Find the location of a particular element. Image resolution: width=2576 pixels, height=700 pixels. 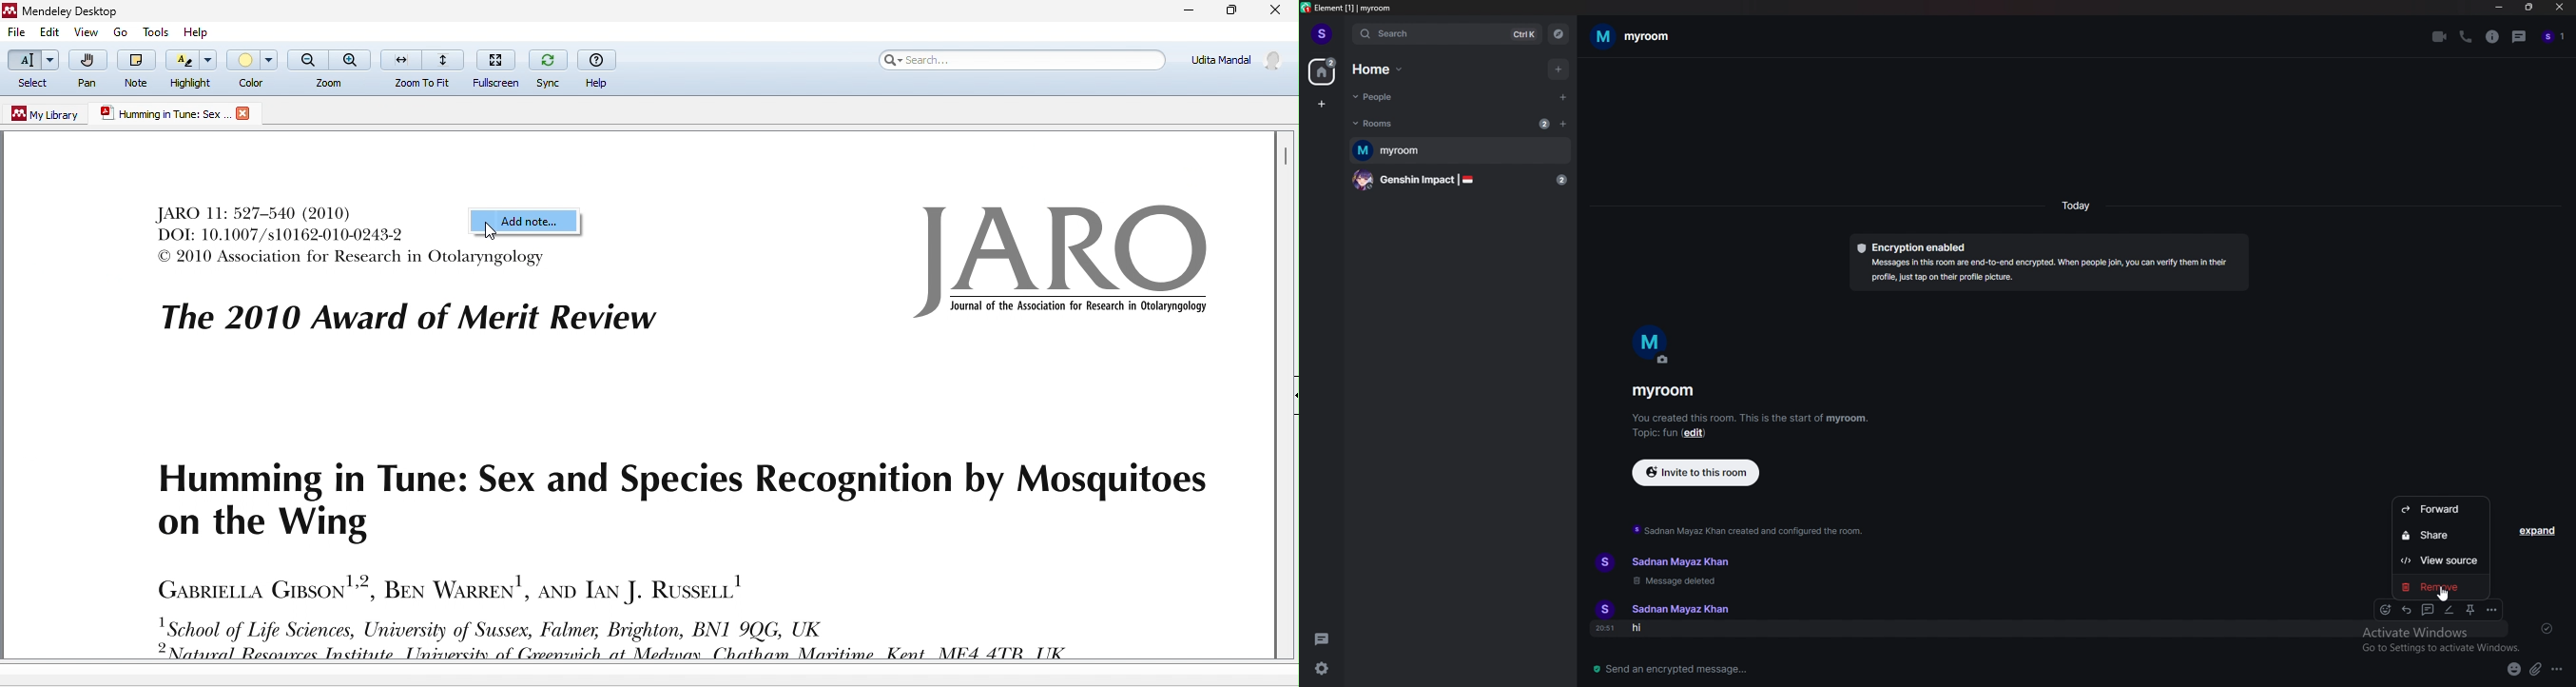

minimize is located at coordinates (1189, 11).